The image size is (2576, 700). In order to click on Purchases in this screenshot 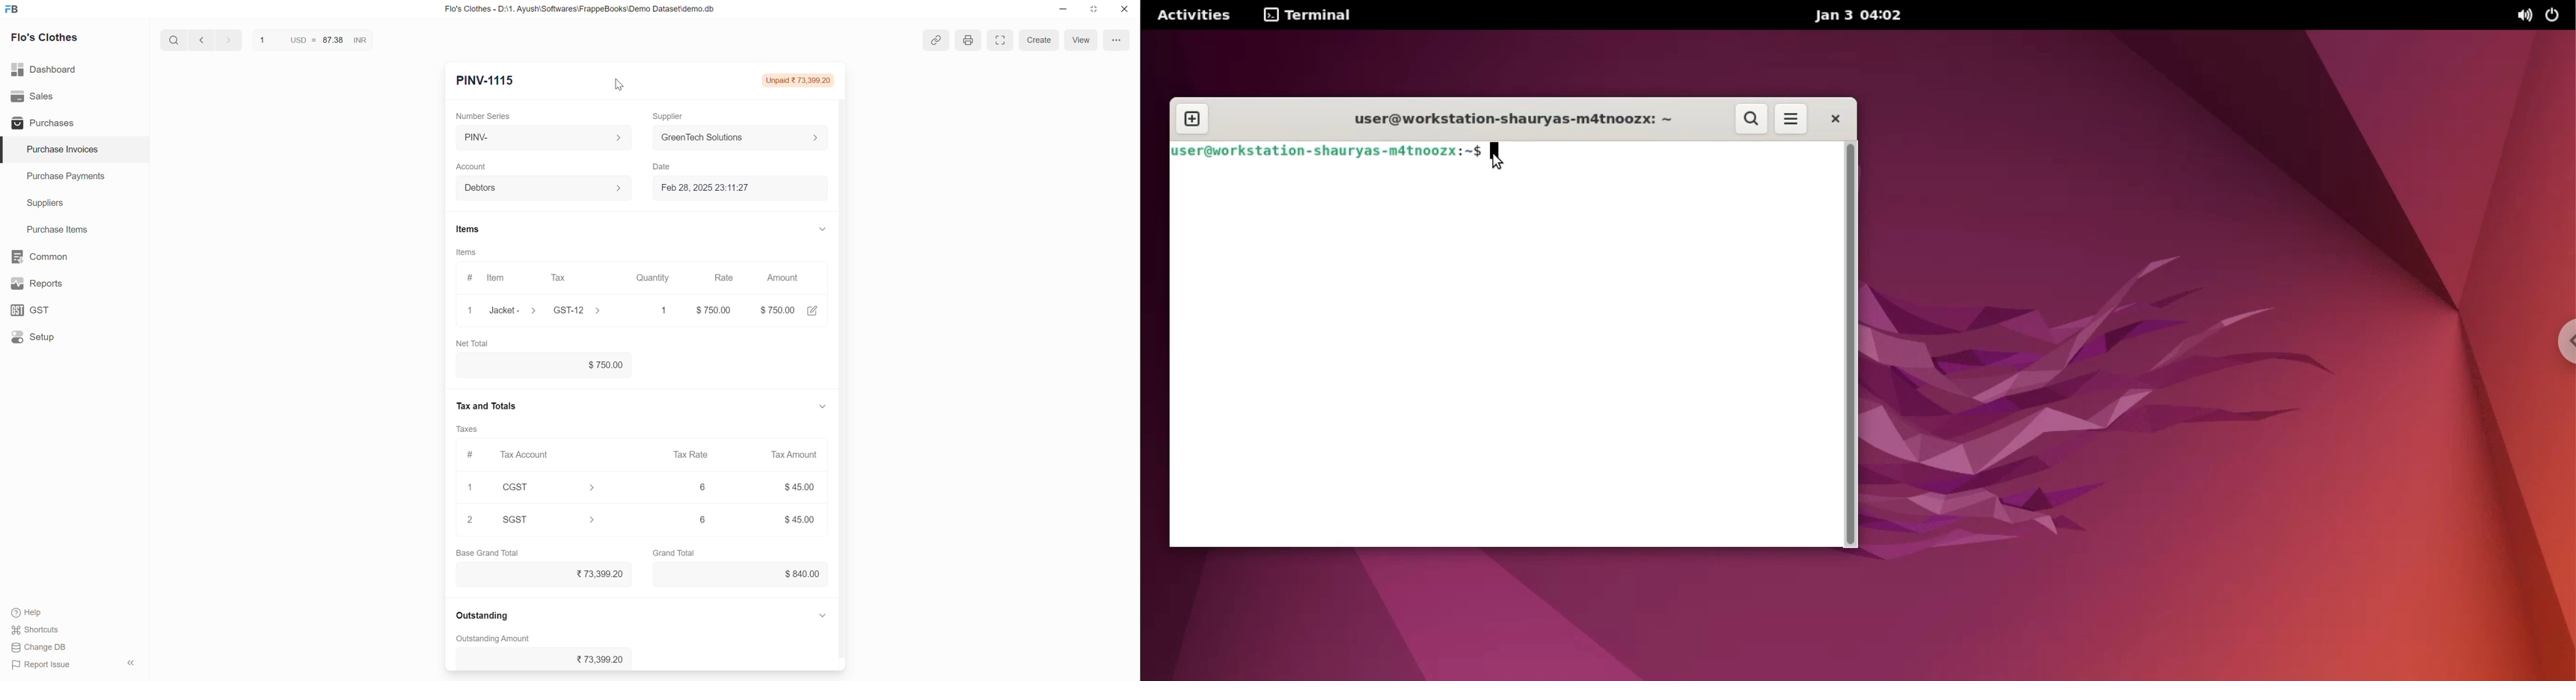, I will do `click(74, 122)`.